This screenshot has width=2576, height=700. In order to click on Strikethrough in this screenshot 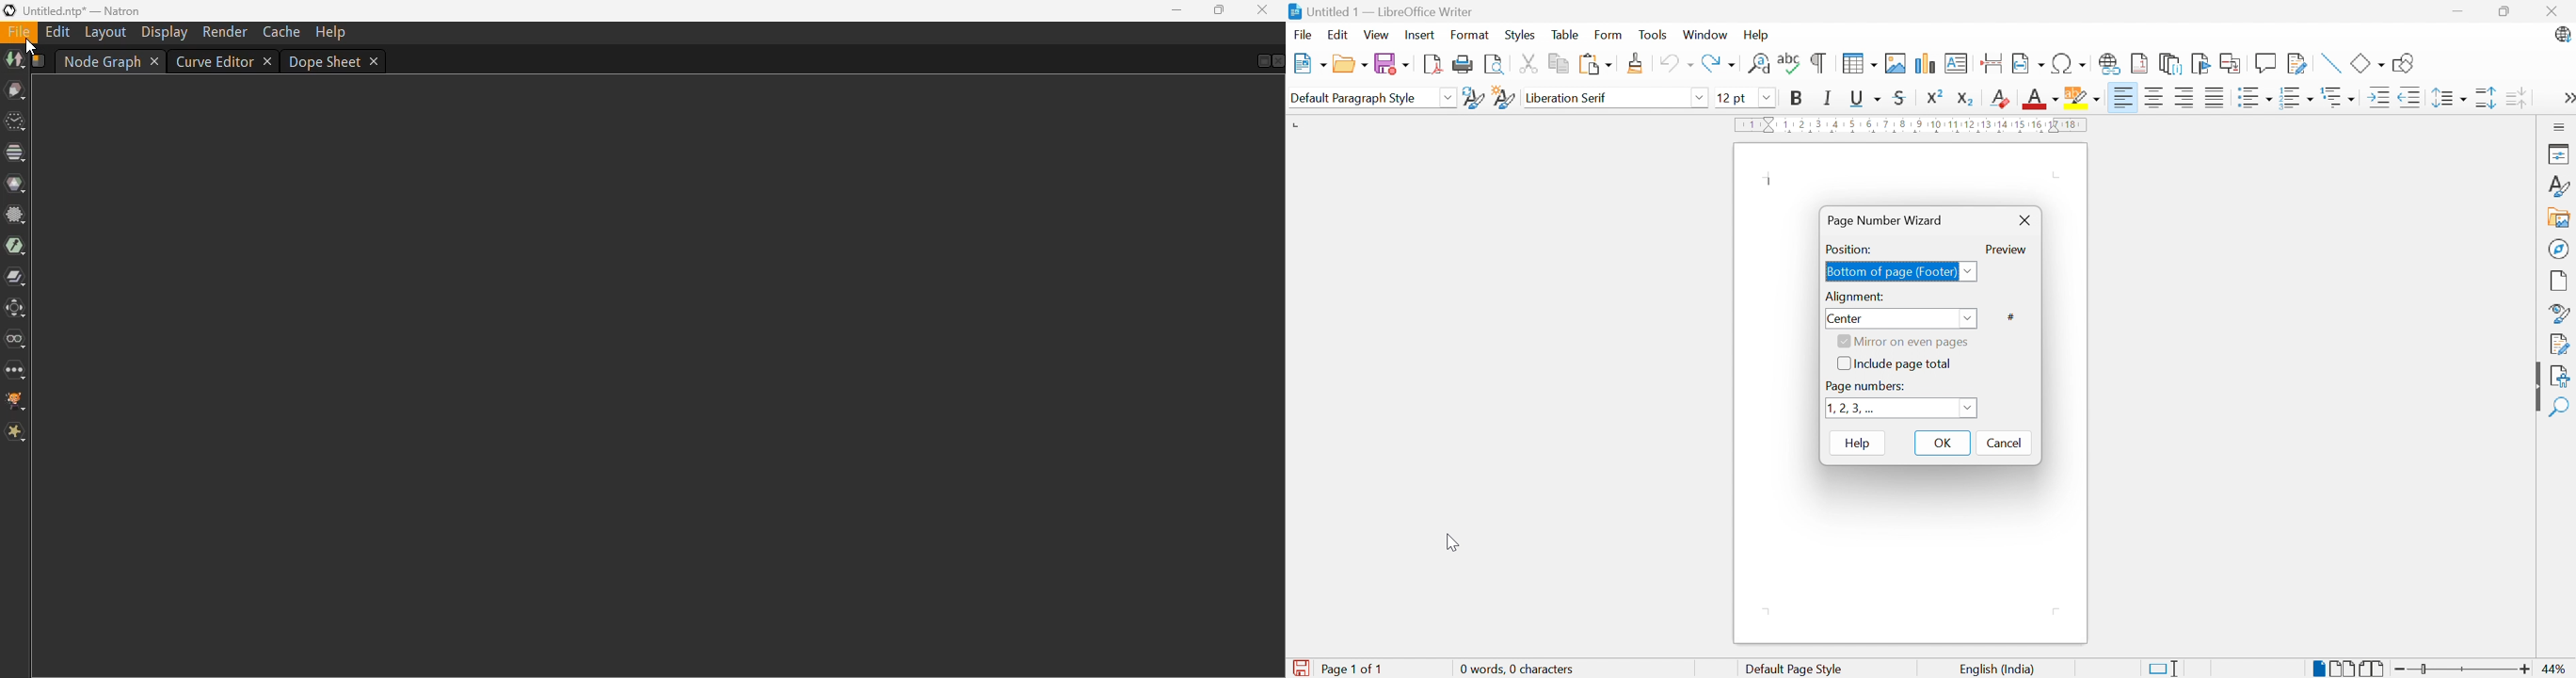, I will do `click(1899, 96)`.